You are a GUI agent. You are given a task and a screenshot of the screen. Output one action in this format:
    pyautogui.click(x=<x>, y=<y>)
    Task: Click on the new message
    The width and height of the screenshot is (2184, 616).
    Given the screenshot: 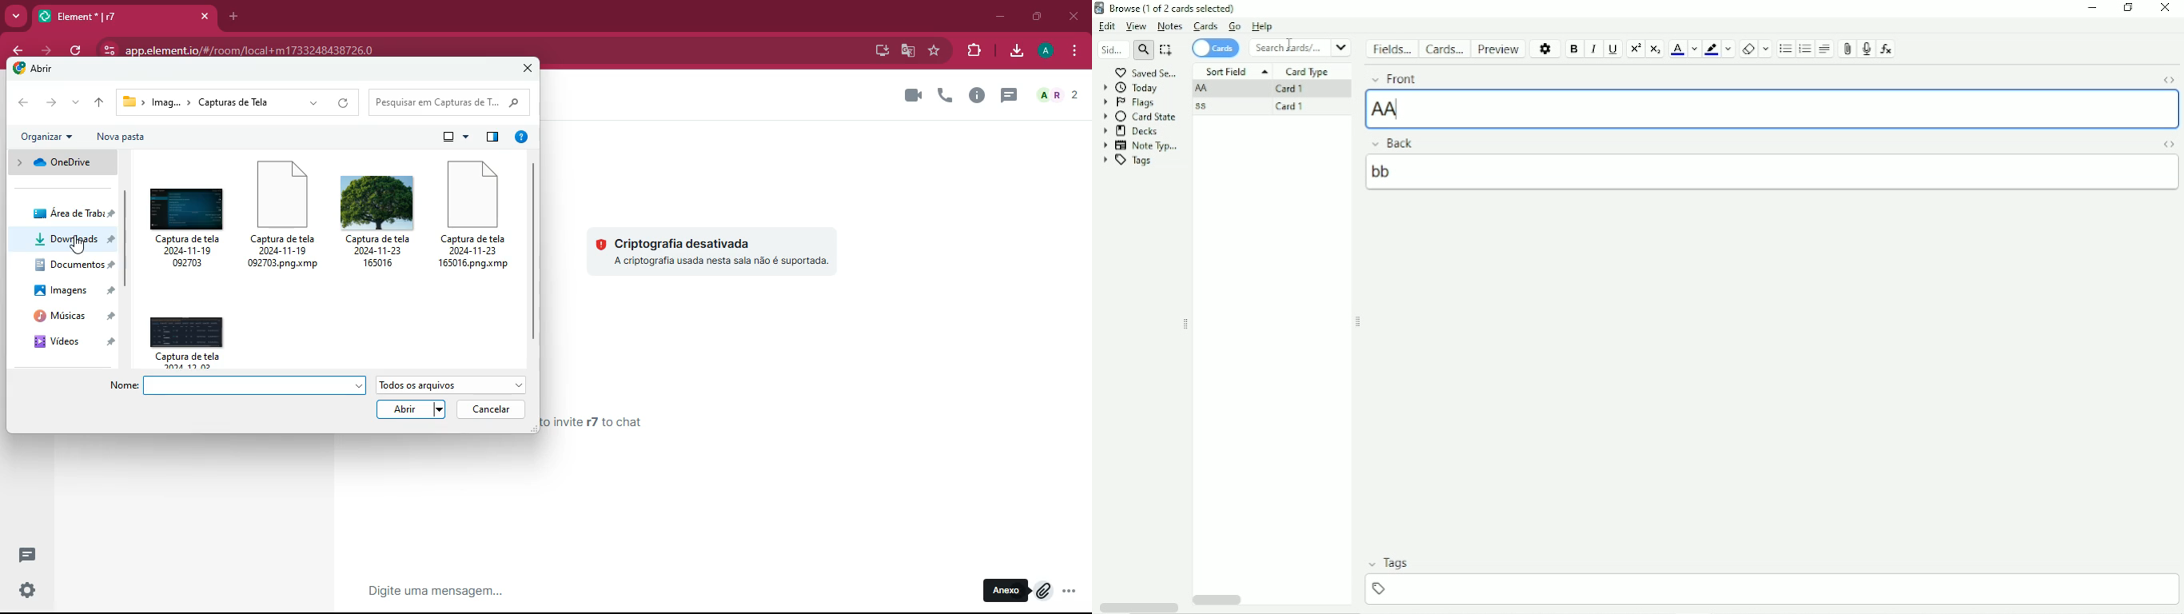 What is the action you would take?
    pyautogui.click(x=1006, y=96)
    